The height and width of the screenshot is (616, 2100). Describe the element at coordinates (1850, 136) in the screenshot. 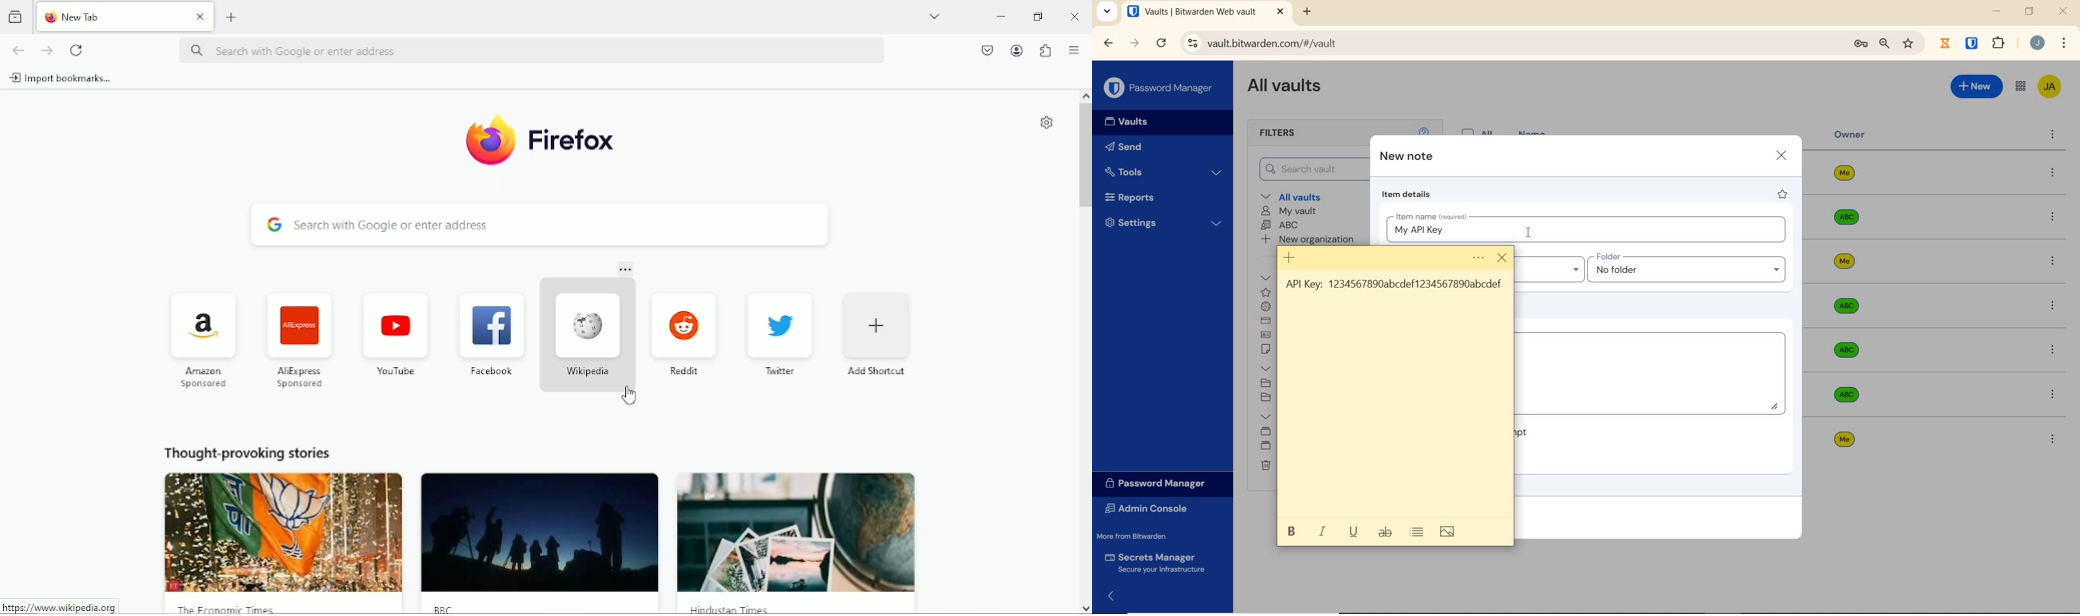

I see `owner` at that location.